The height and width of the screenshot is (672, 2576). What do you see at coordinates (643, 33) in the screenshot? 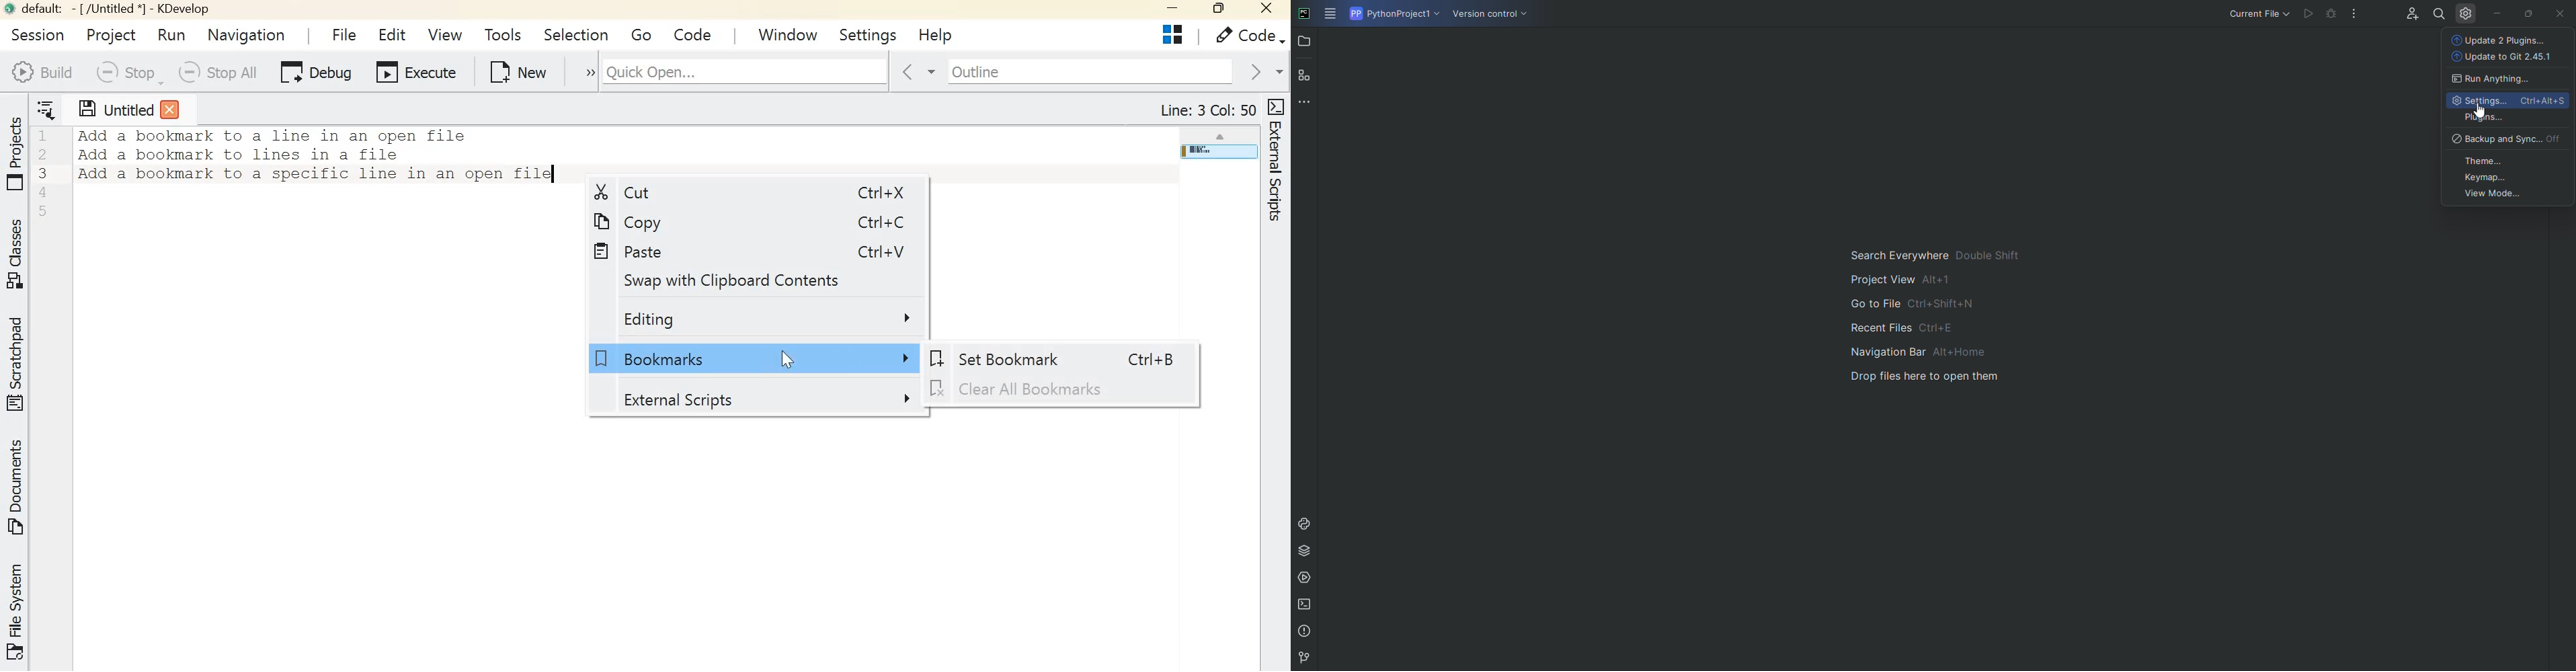
I see `Go` at bounding box center [643, 33].